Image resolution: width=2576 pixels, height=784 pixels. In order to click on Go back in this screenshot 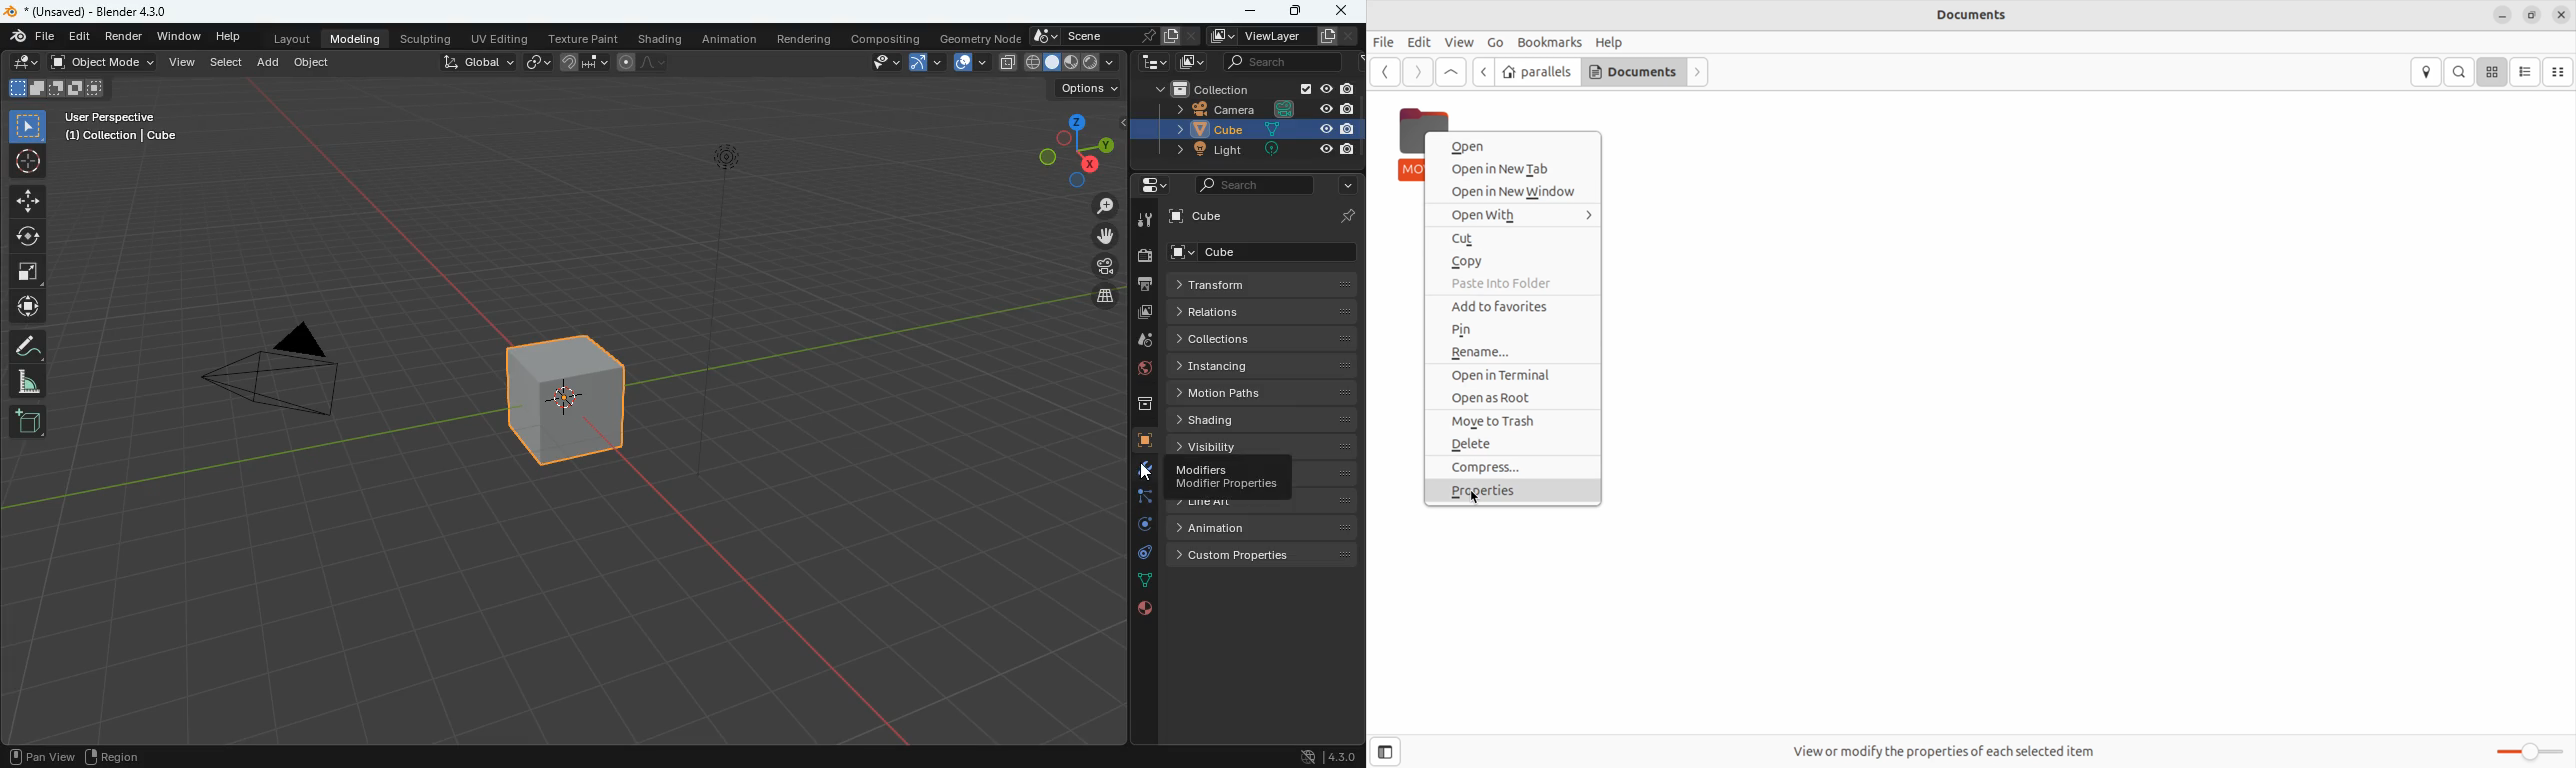, I will do `click(1383, 72)`.